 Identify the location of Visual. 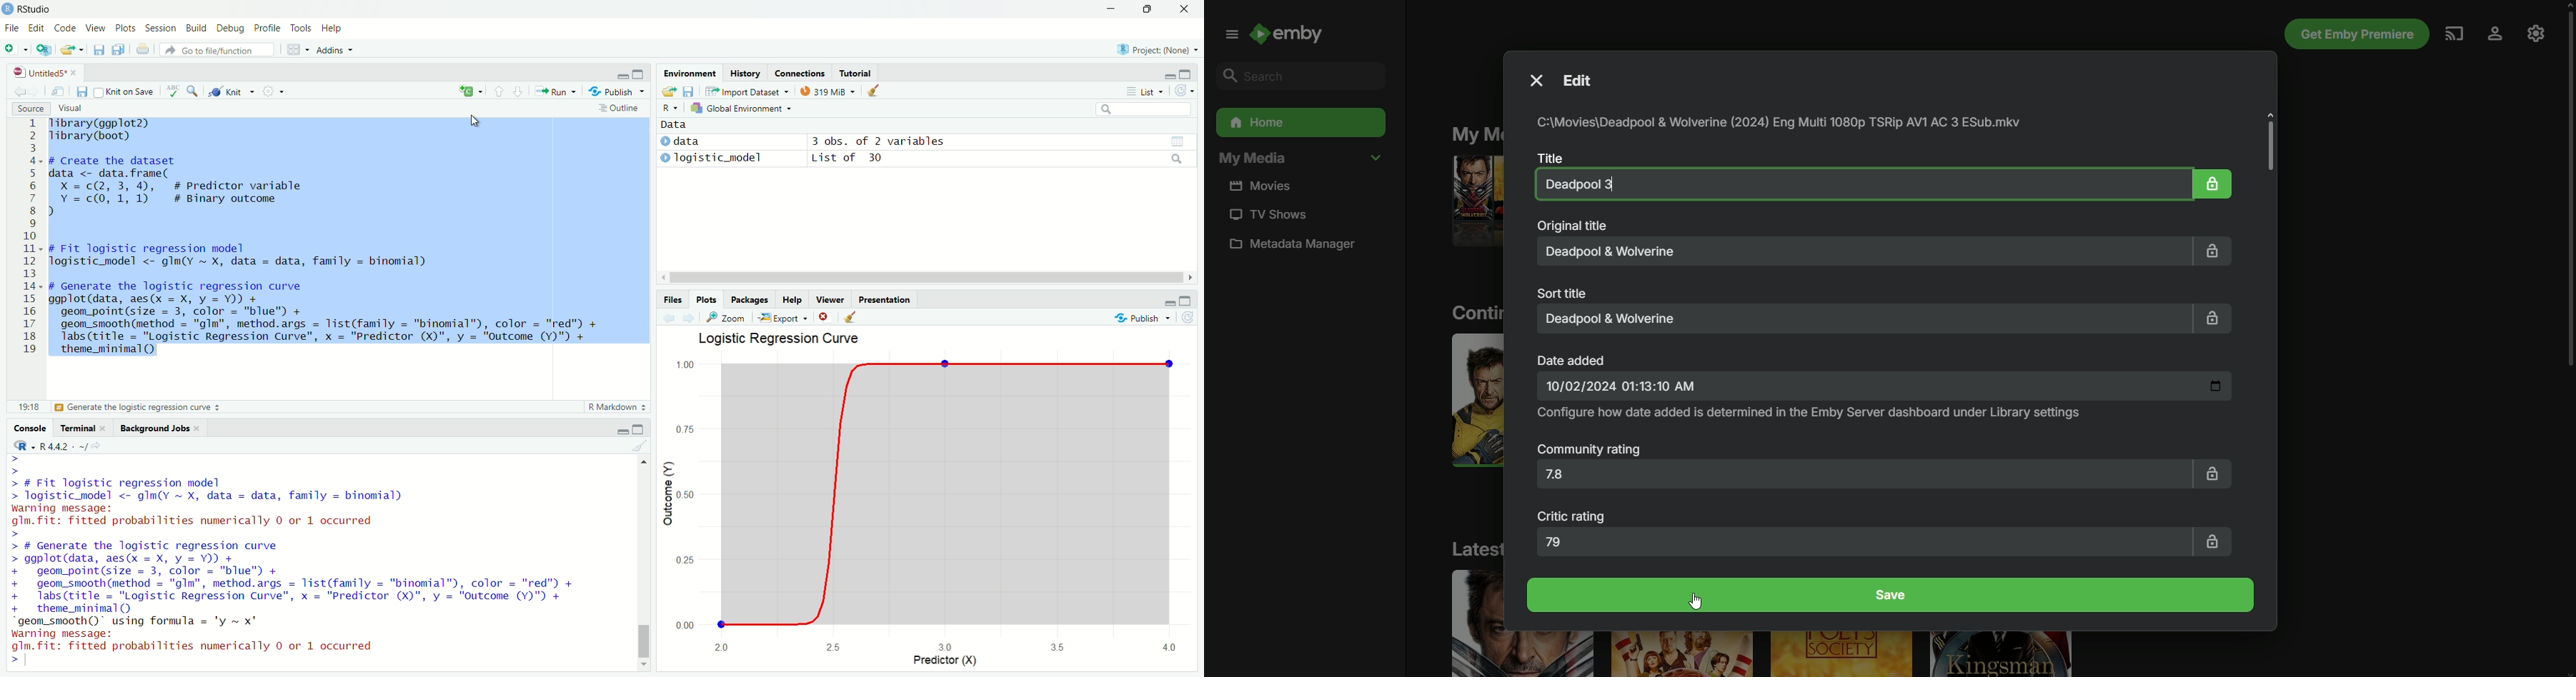
(70, 107).